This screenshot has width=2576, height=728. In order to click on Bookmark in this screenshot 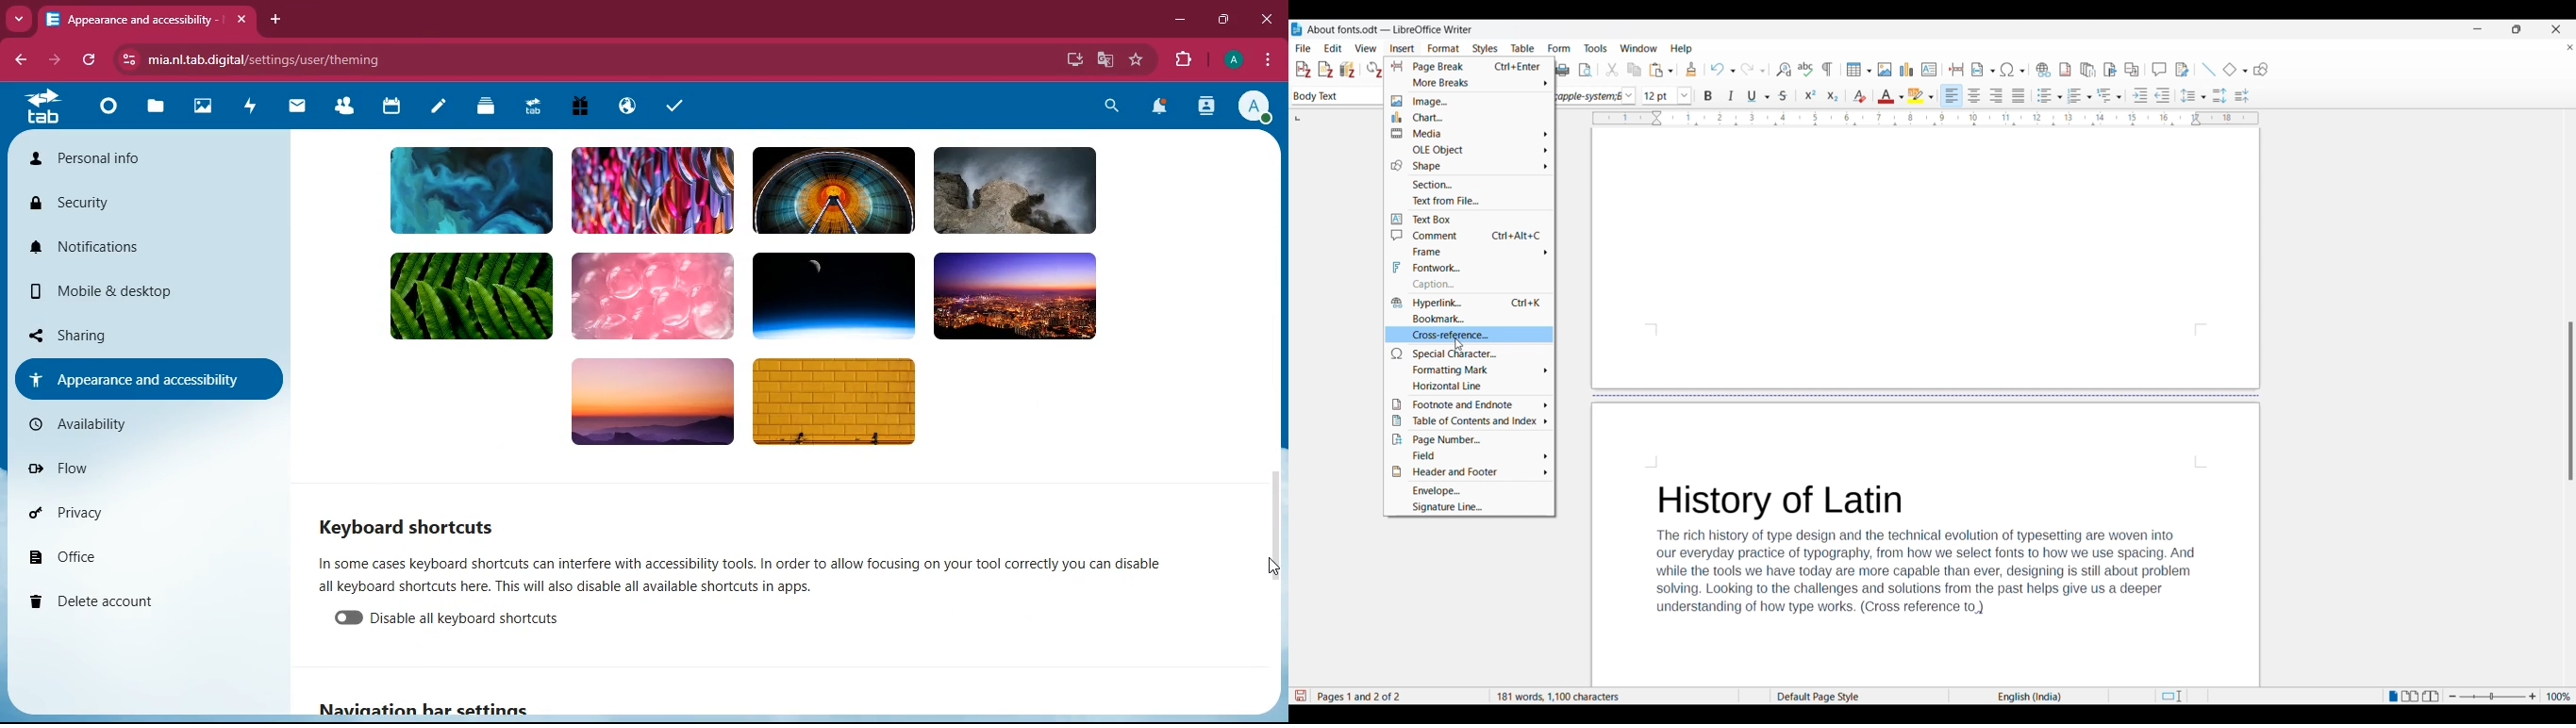, I will do `click(1470, 318)`.